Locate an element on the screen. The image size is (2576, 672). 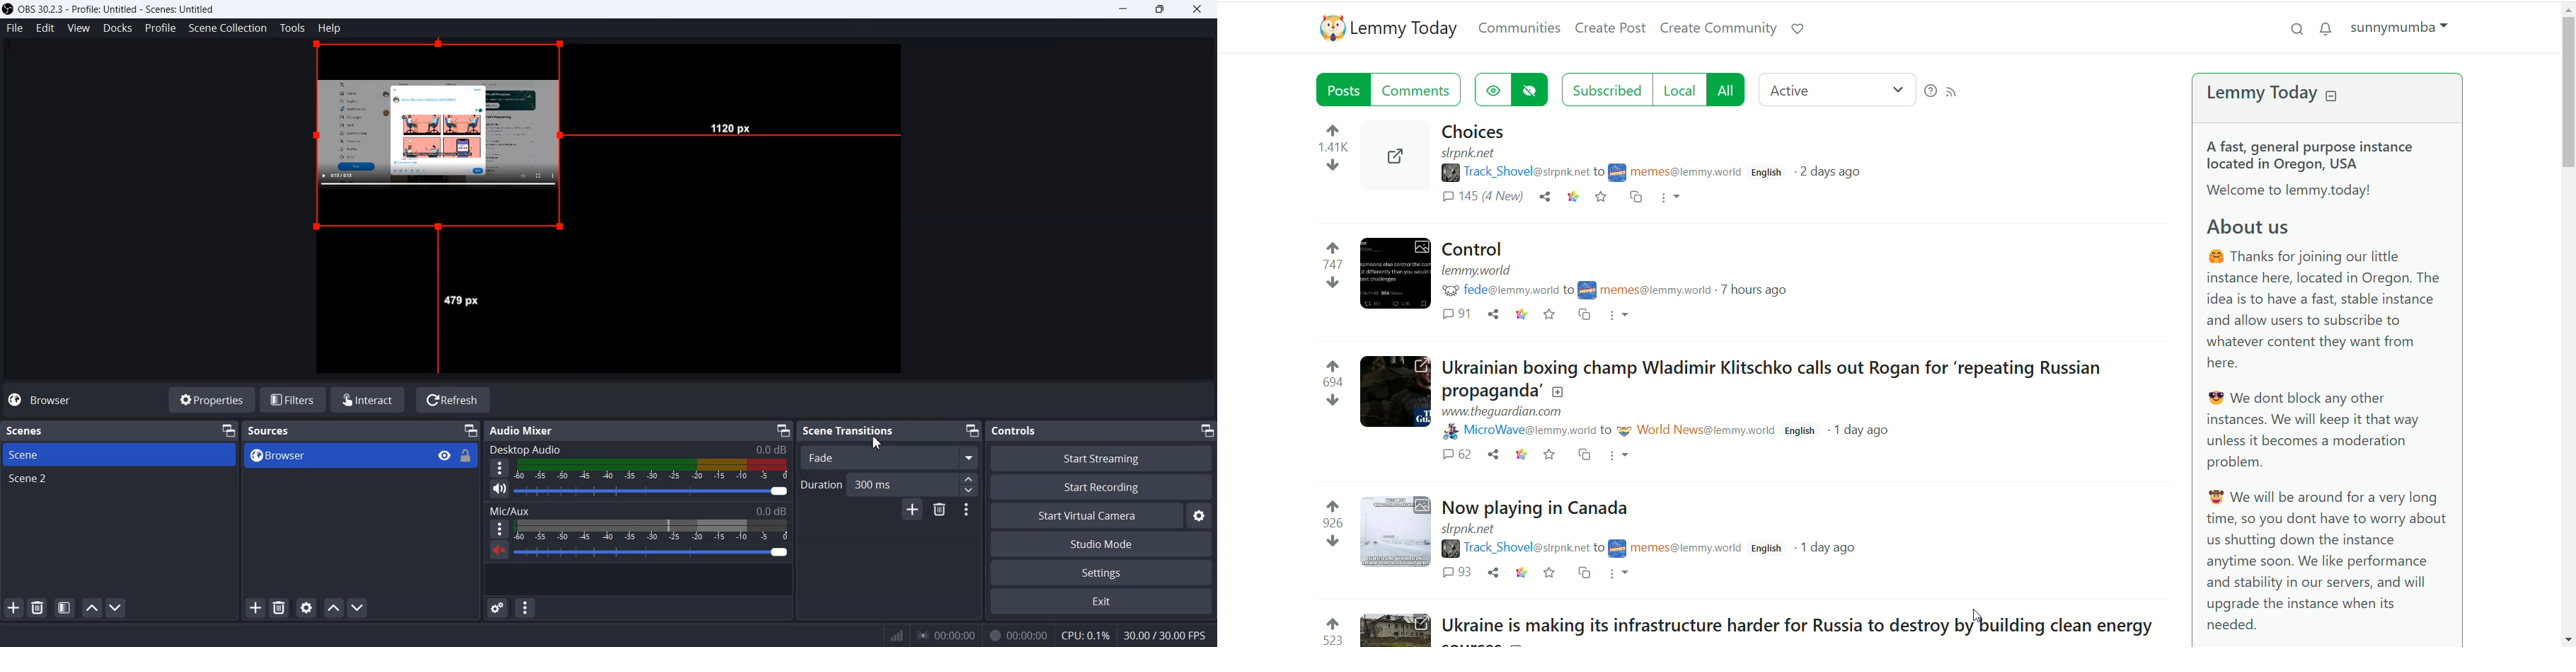
Edit is located at coordinates (44, 28).